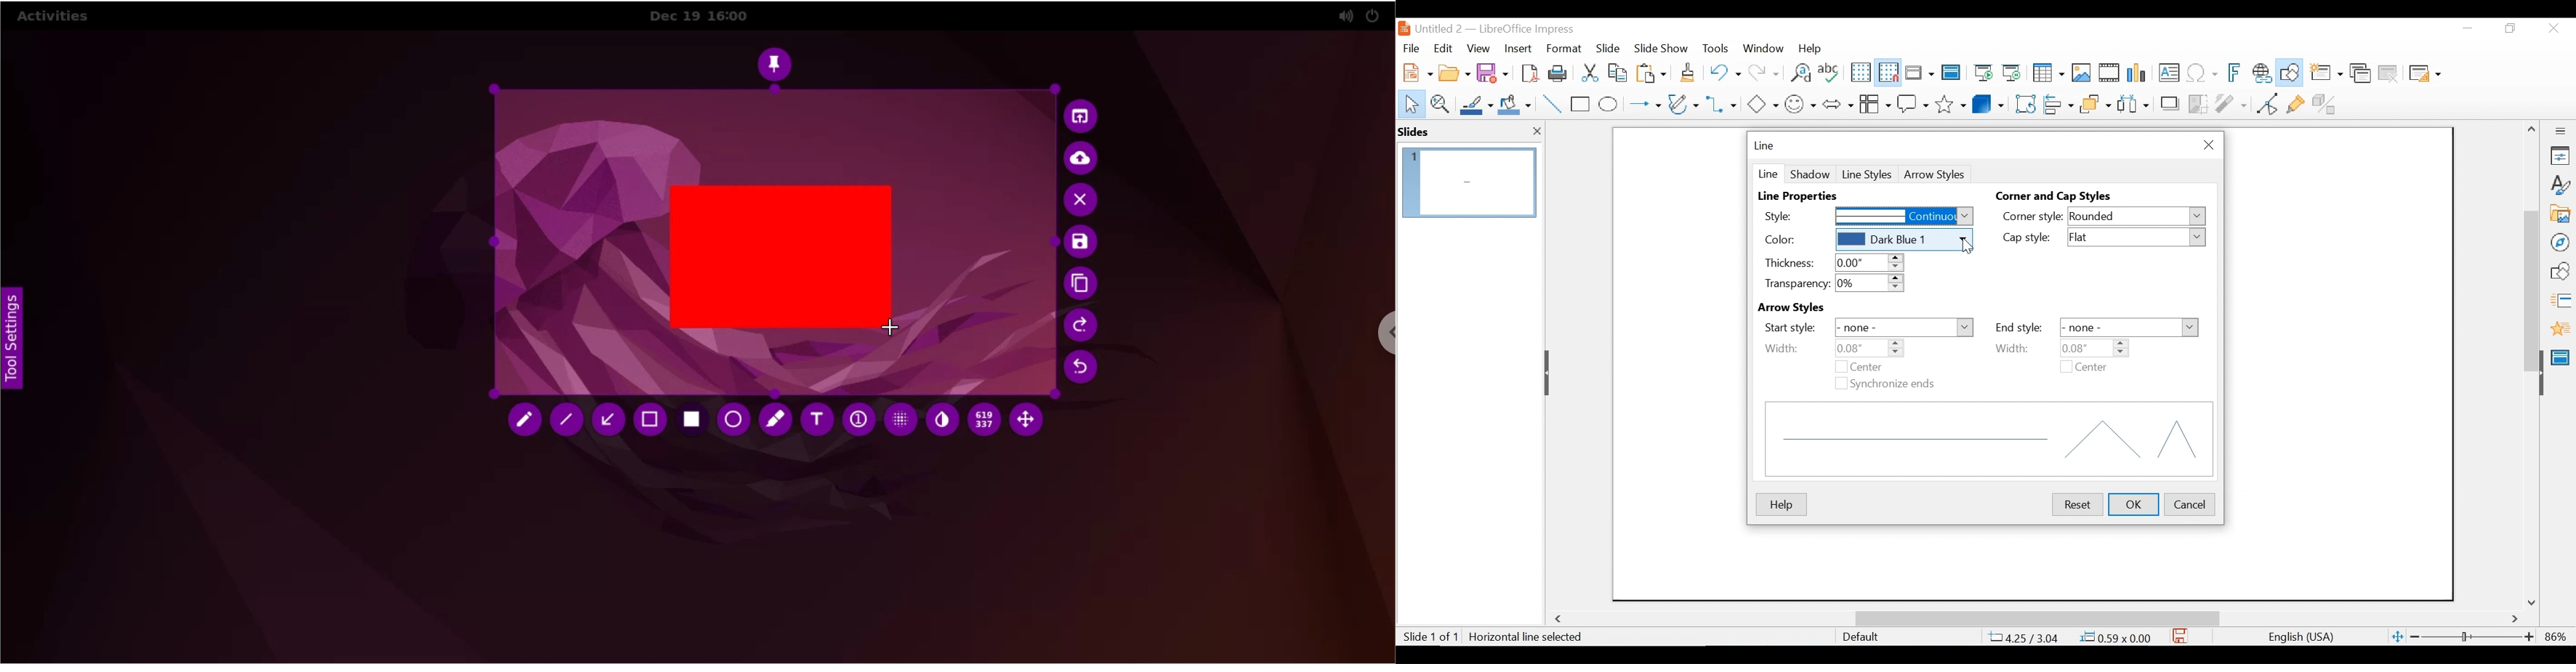 The image size is (2576, 672). What do you see at coordinates (2081, 73) in the screenshot?
I see `Insert Image` at bounding box center [2081, 73].